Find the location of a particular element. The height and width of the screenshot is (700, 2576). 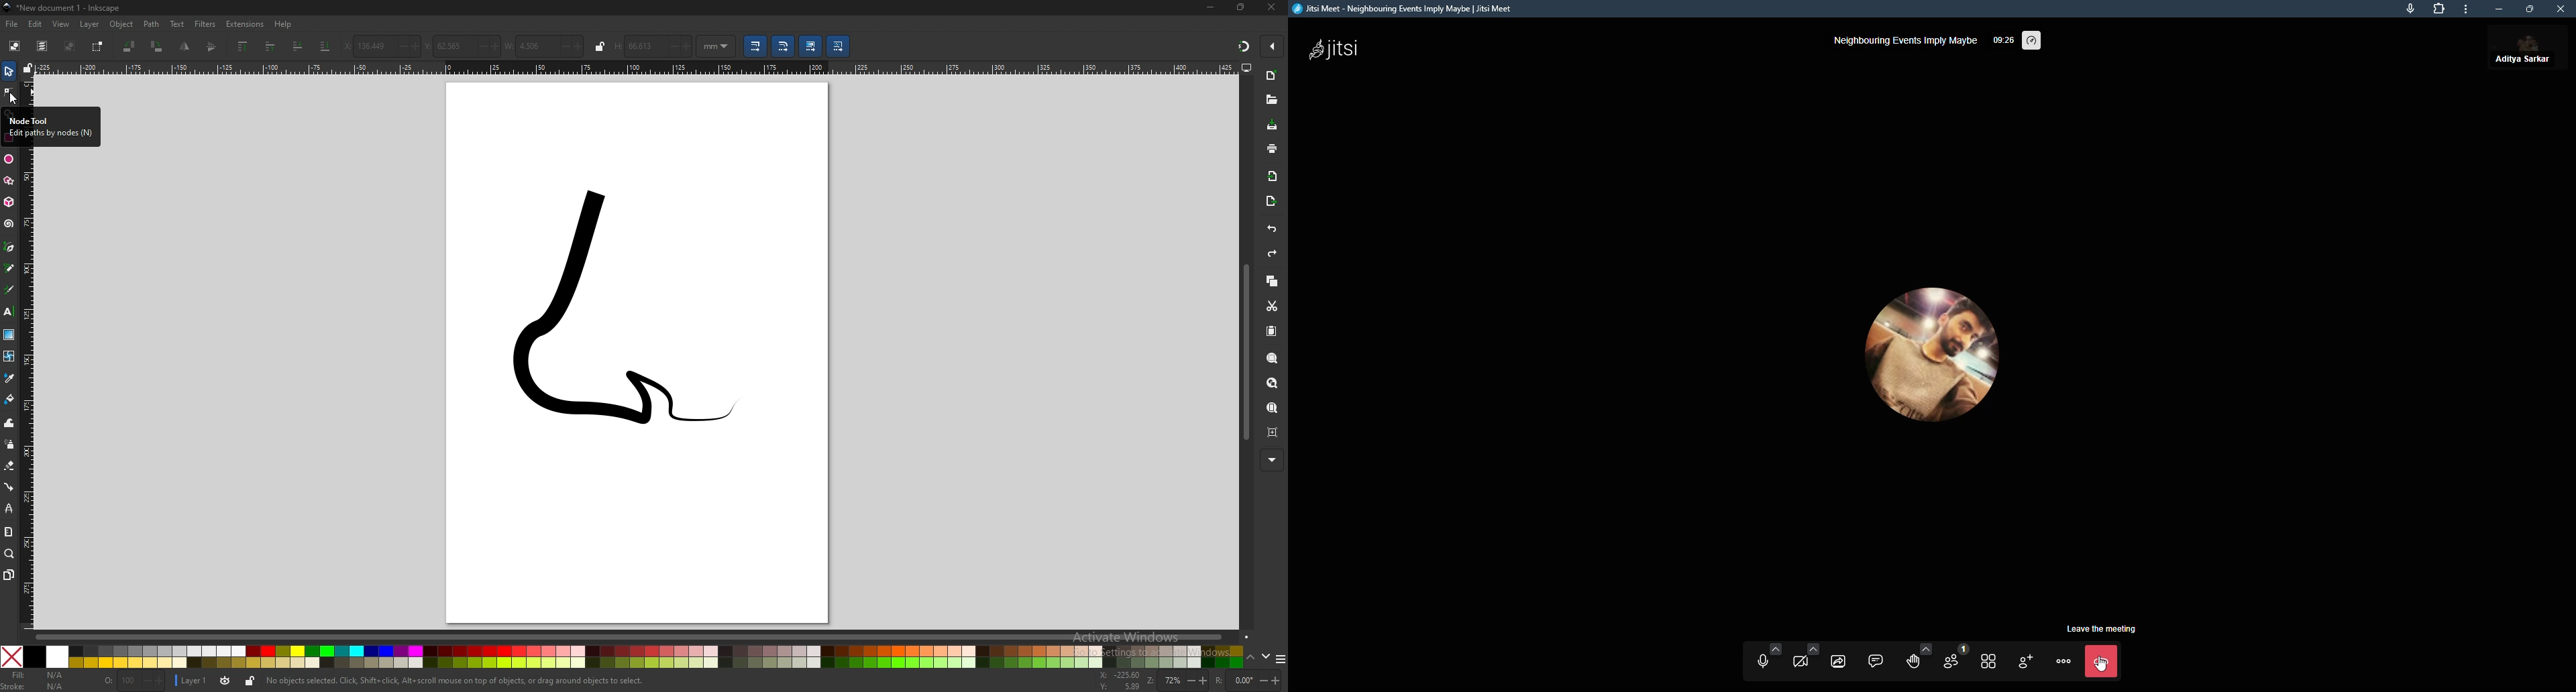

3d box is located at coordinates (9, 202).